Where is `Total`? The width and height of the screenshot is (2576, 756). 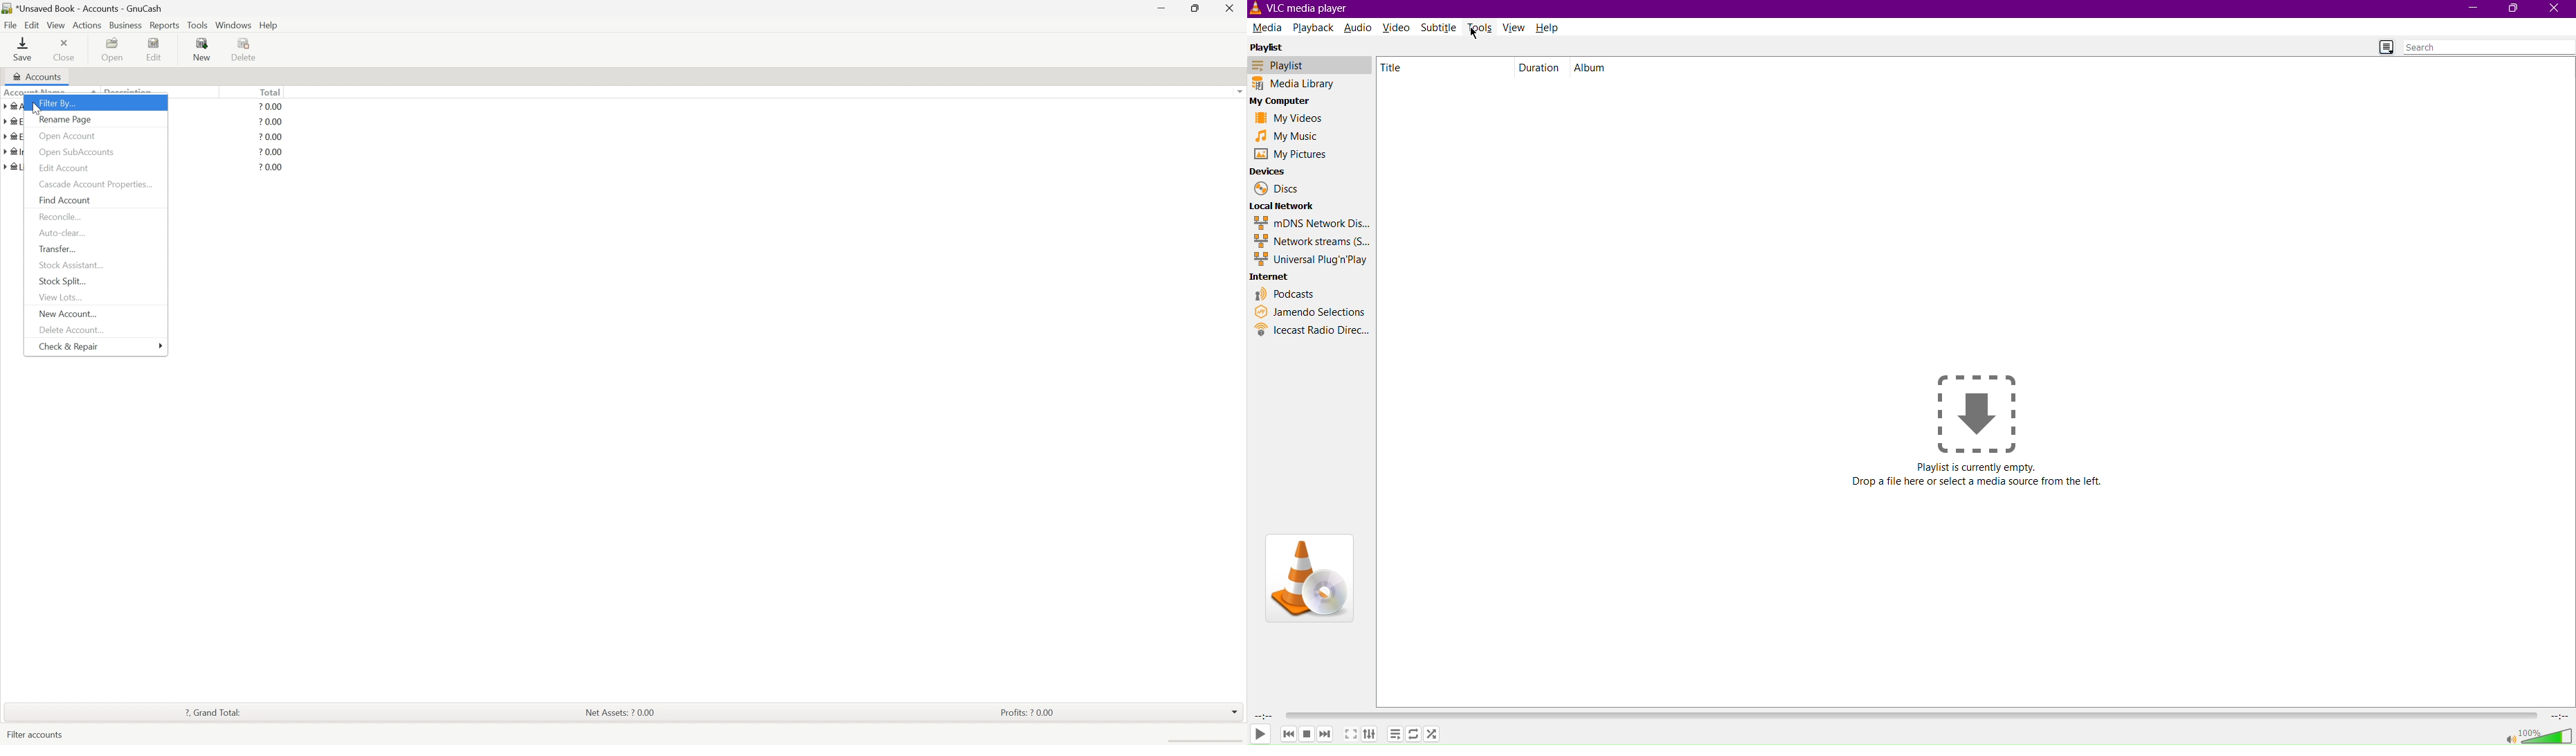 Total is located at coordinates (270, 92).